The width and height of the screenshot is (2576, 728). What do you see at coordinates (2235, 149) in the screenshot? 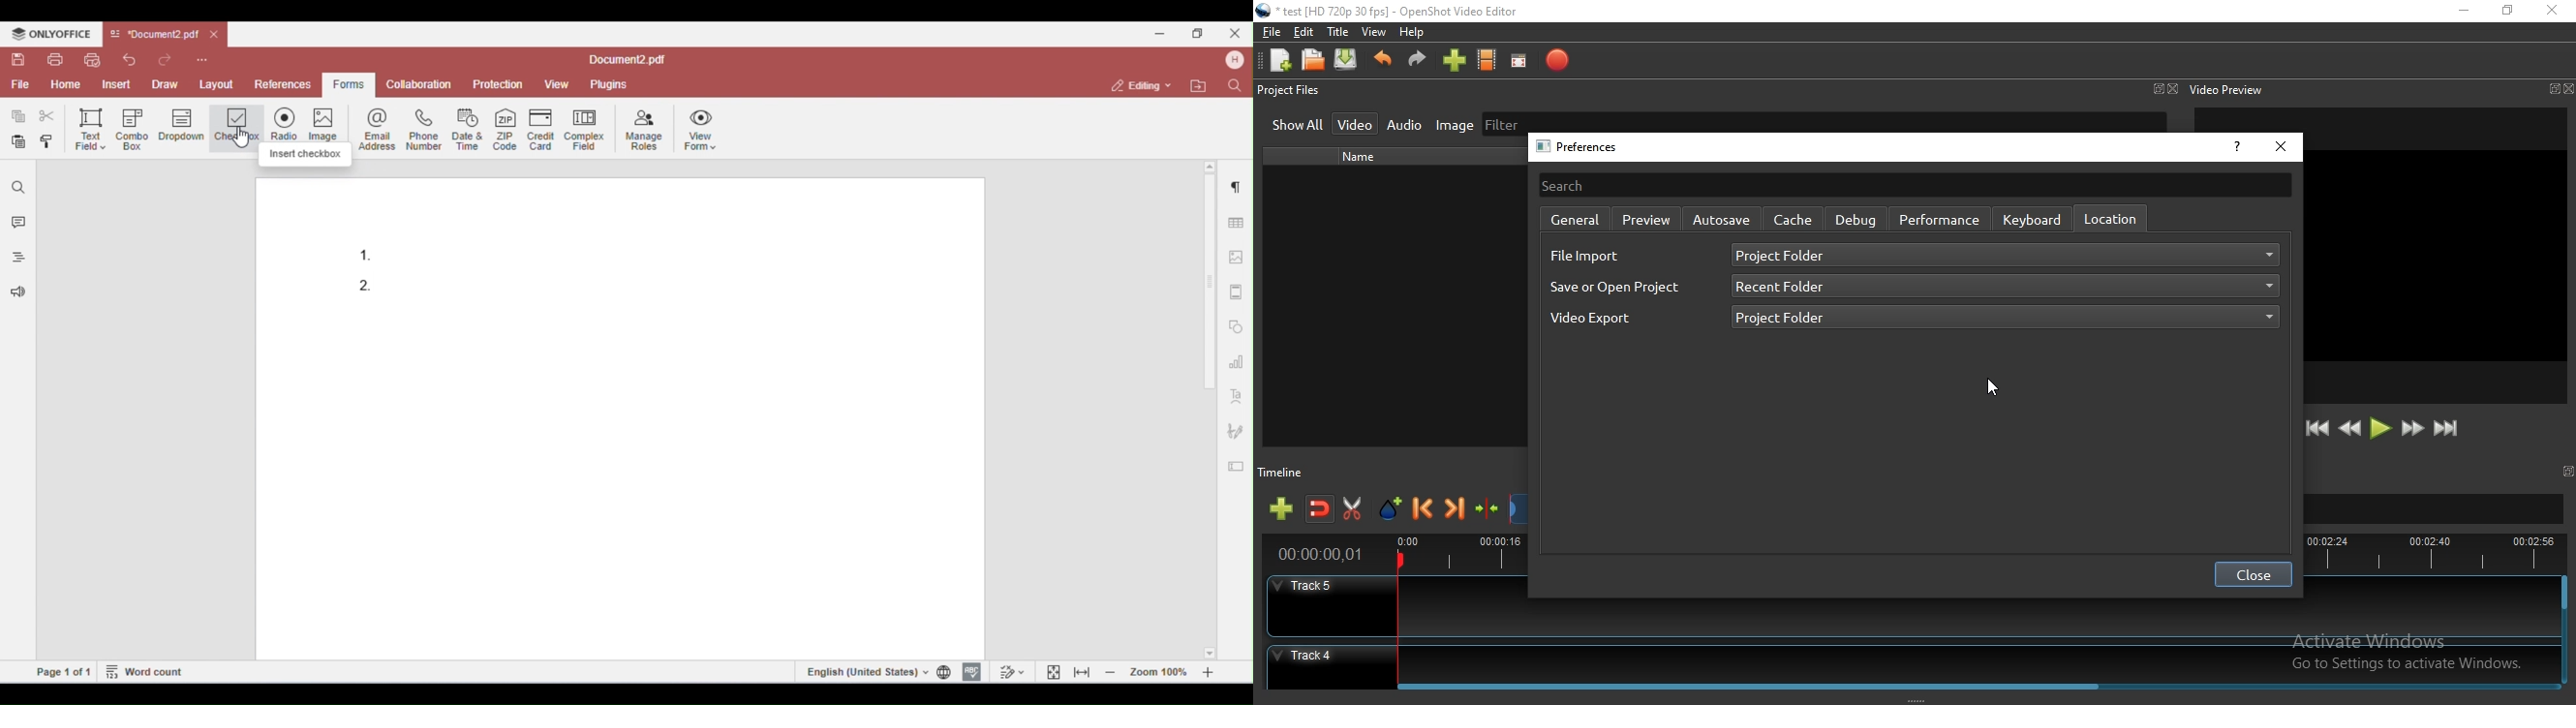
I see `help` at bounding box center [2235, 149].